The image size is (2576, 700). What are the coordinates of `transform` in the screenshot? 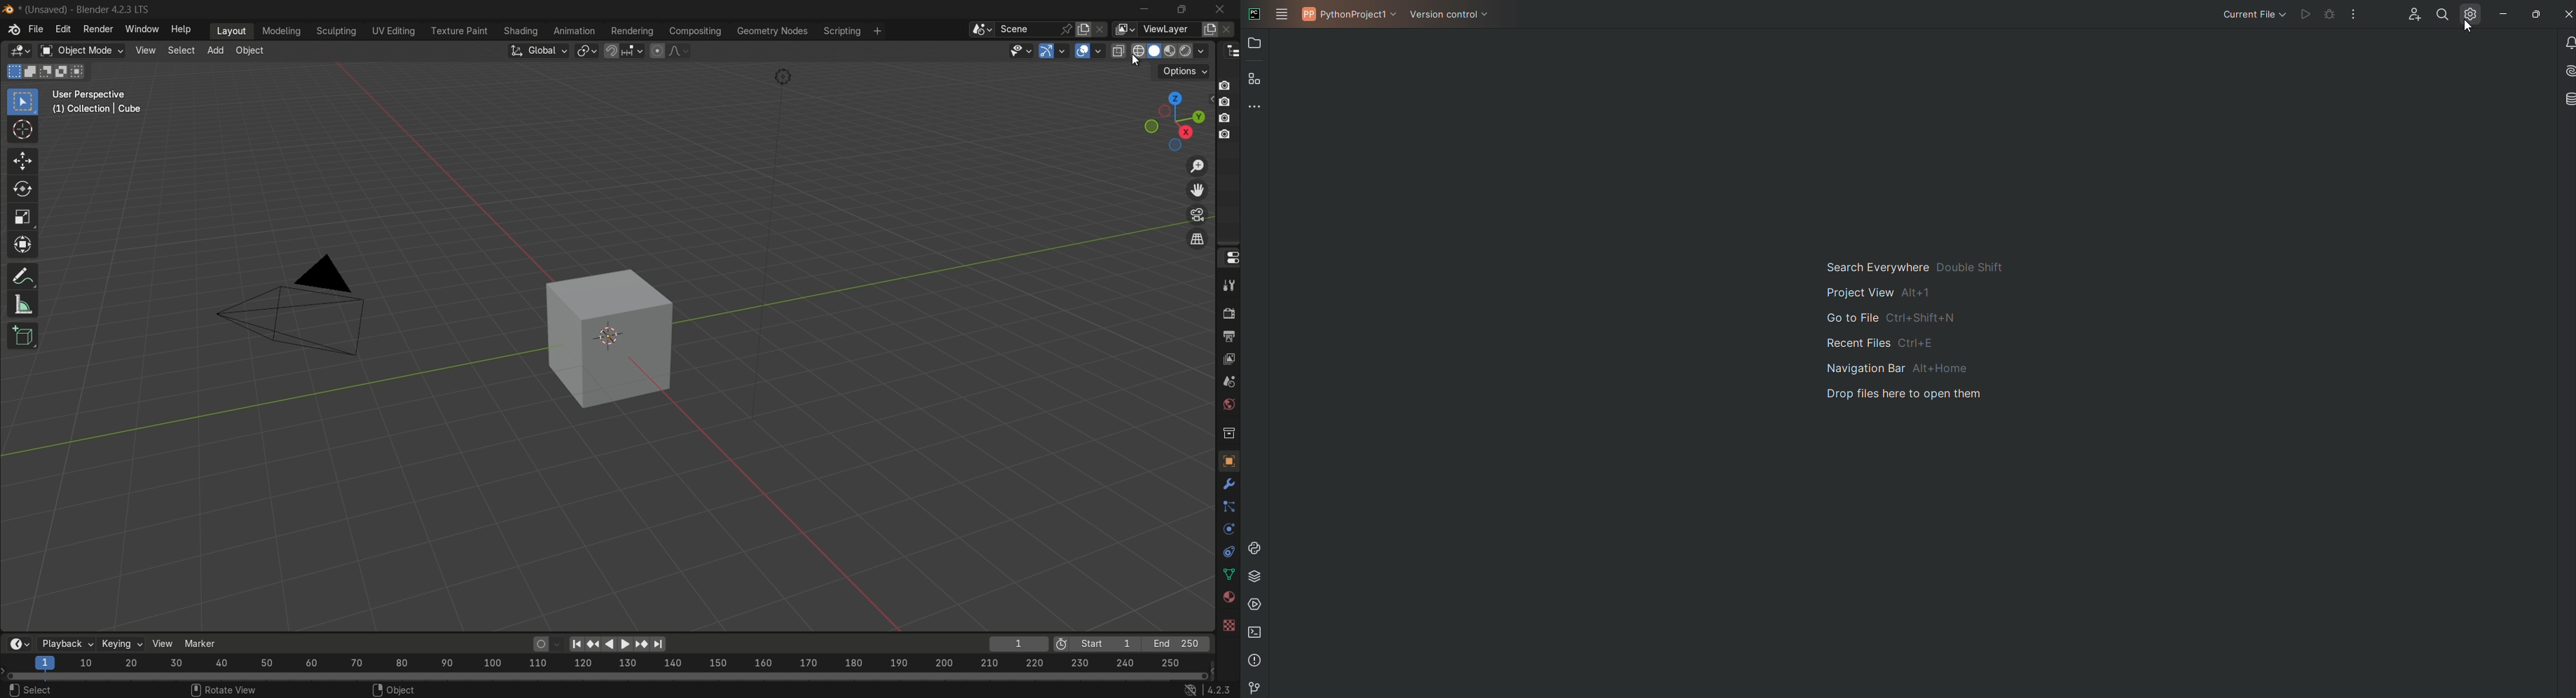 It's located at (26, 246).